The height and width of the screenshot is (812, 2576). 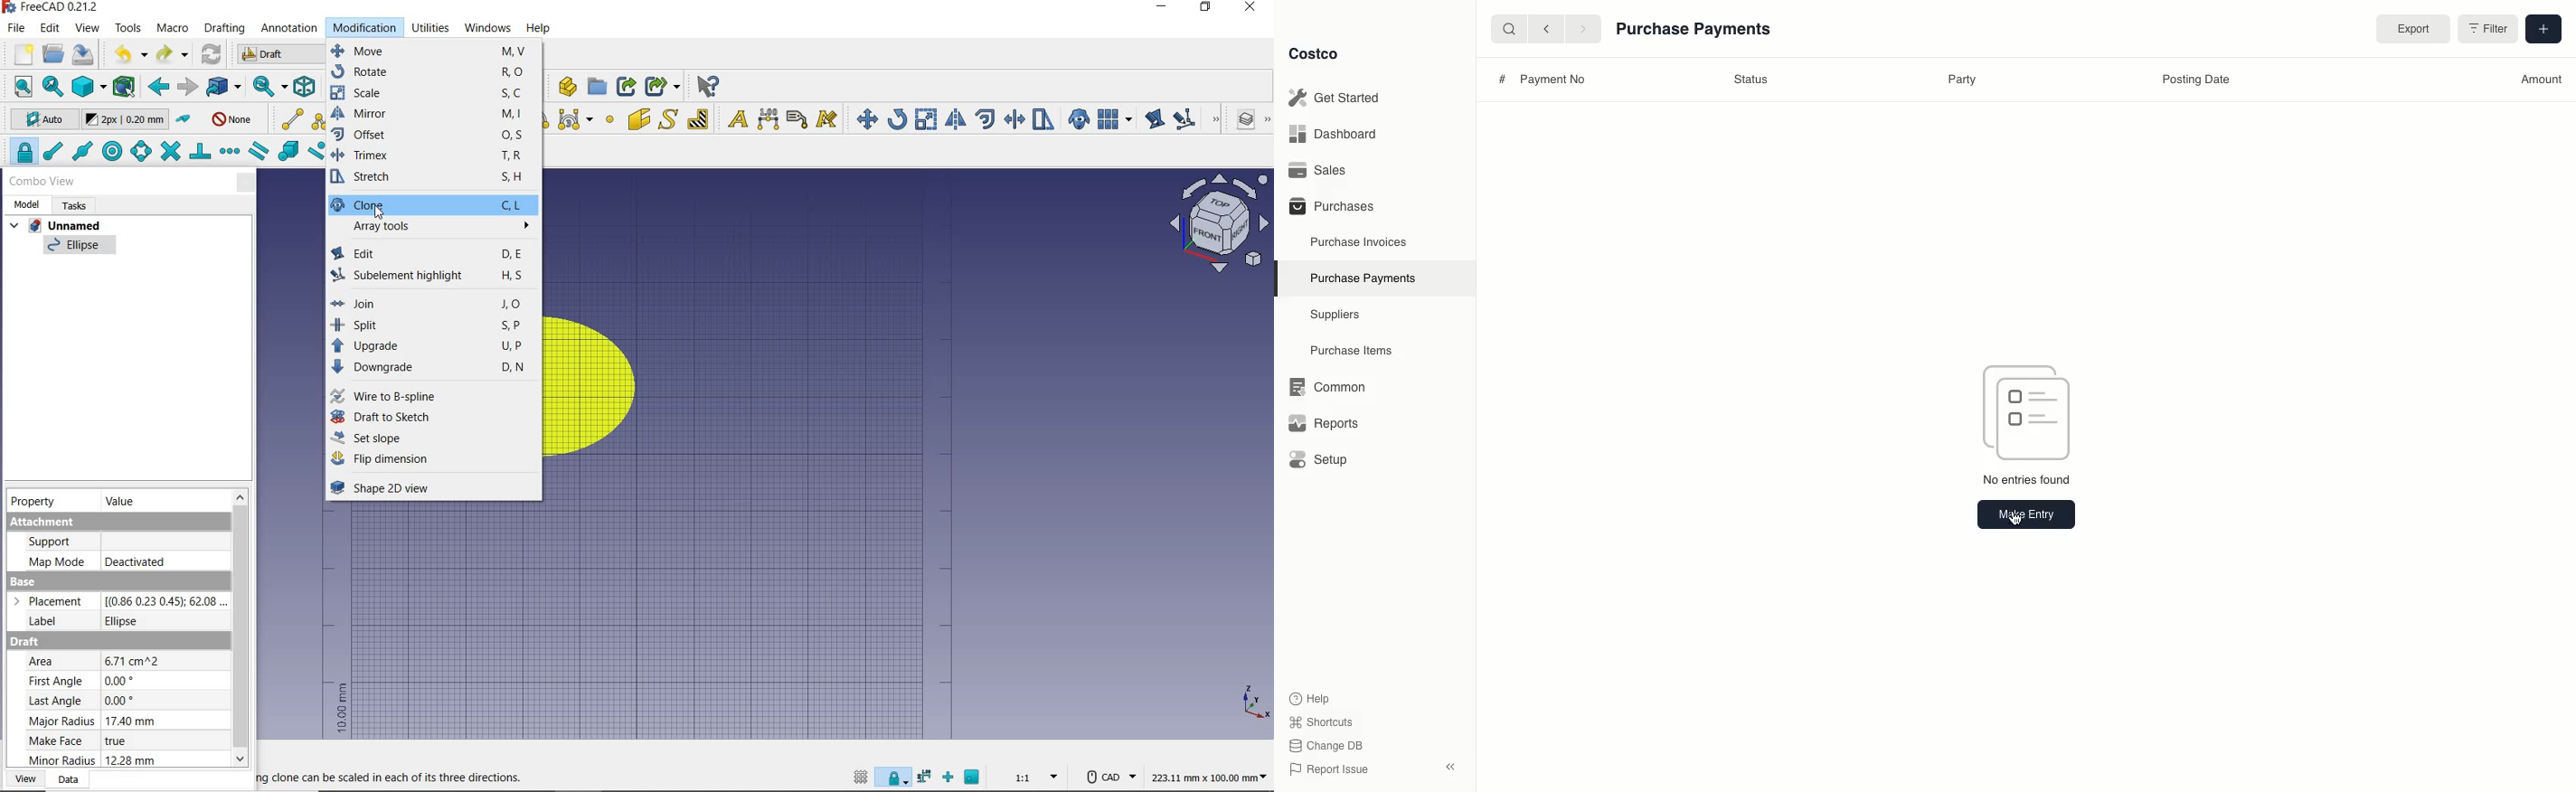 I want to click on close, so click(x=247, y=183).